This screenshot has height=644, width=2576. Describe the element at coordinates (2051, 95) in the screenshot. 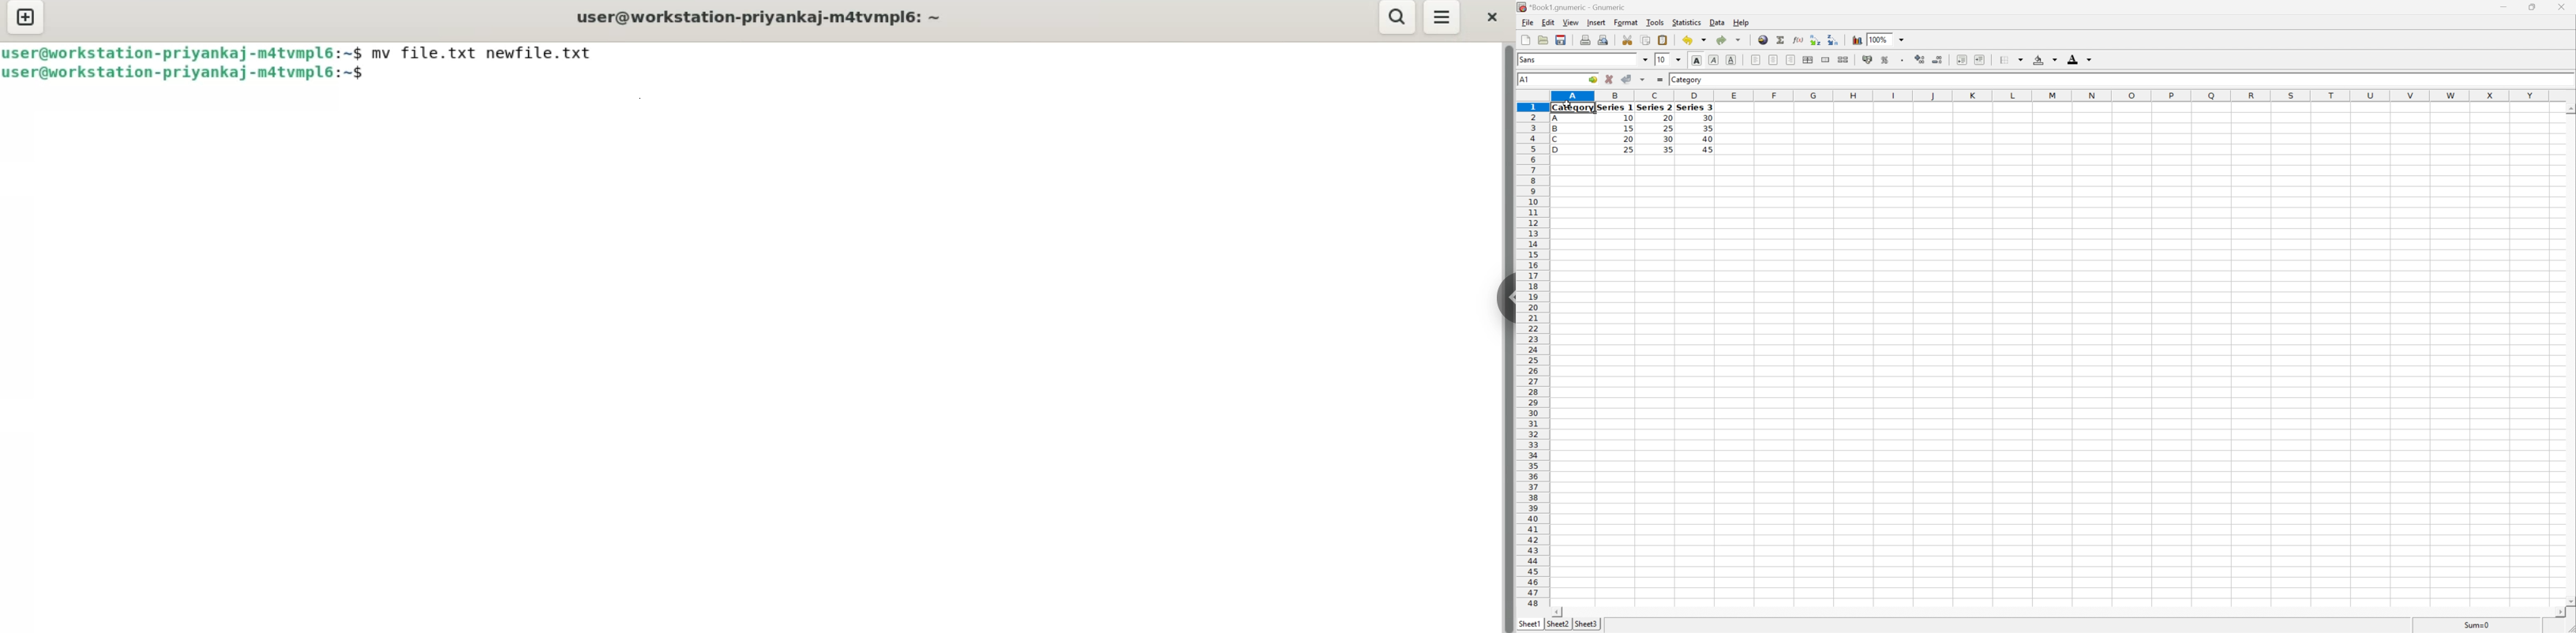

I see `Column names` at that location.